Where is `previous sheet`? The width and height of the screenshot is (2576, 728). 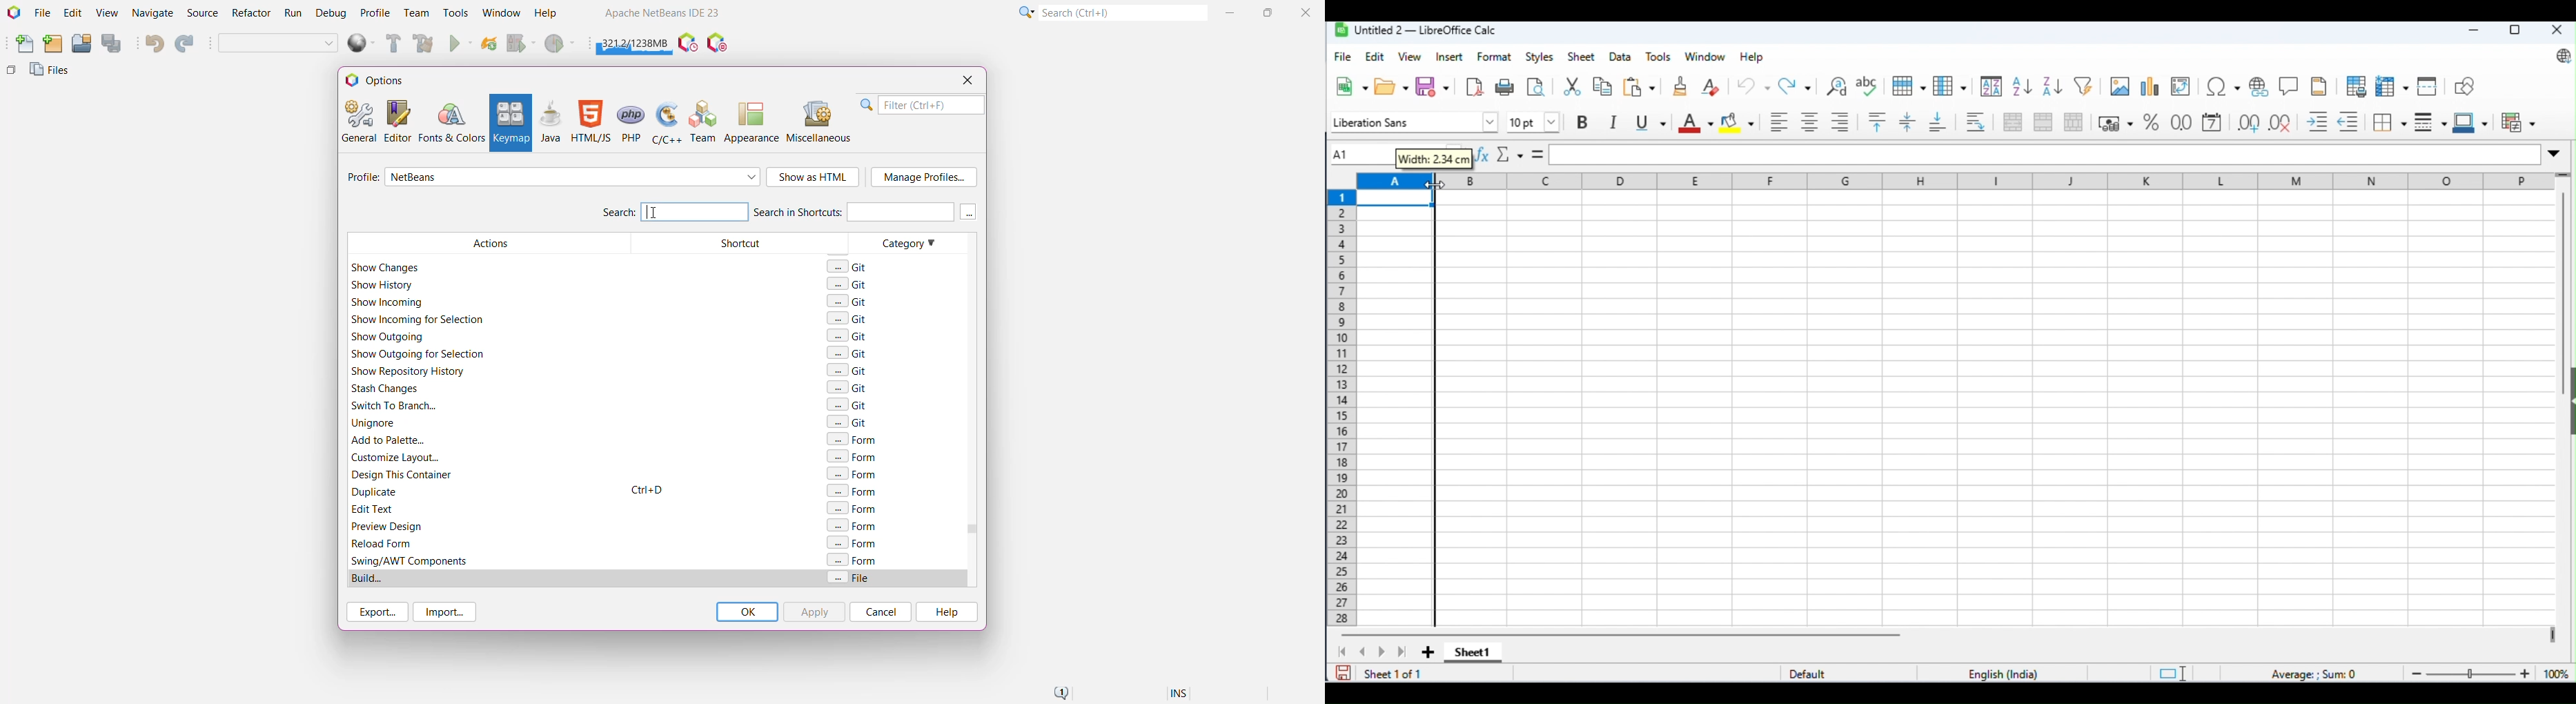
previous sheet is located at coordinates (1363, 651).